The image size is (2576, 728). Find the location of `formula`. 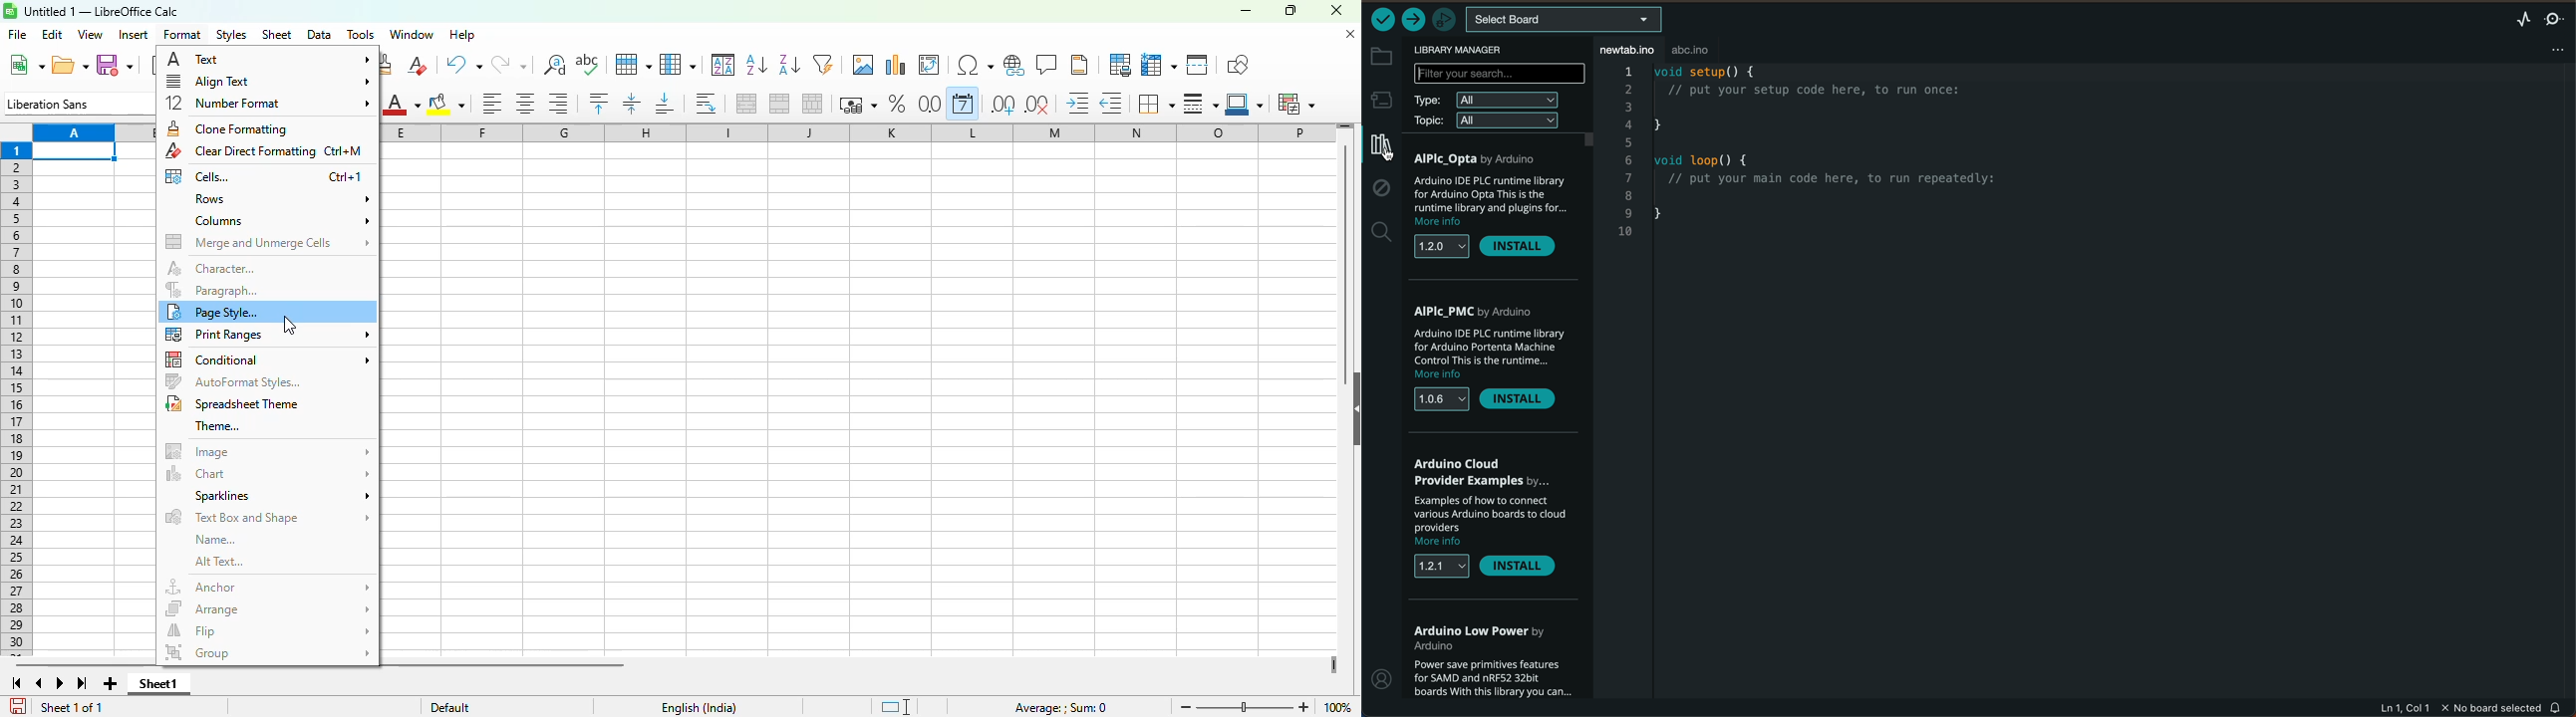

formula is located at coordinates (1061, 708).